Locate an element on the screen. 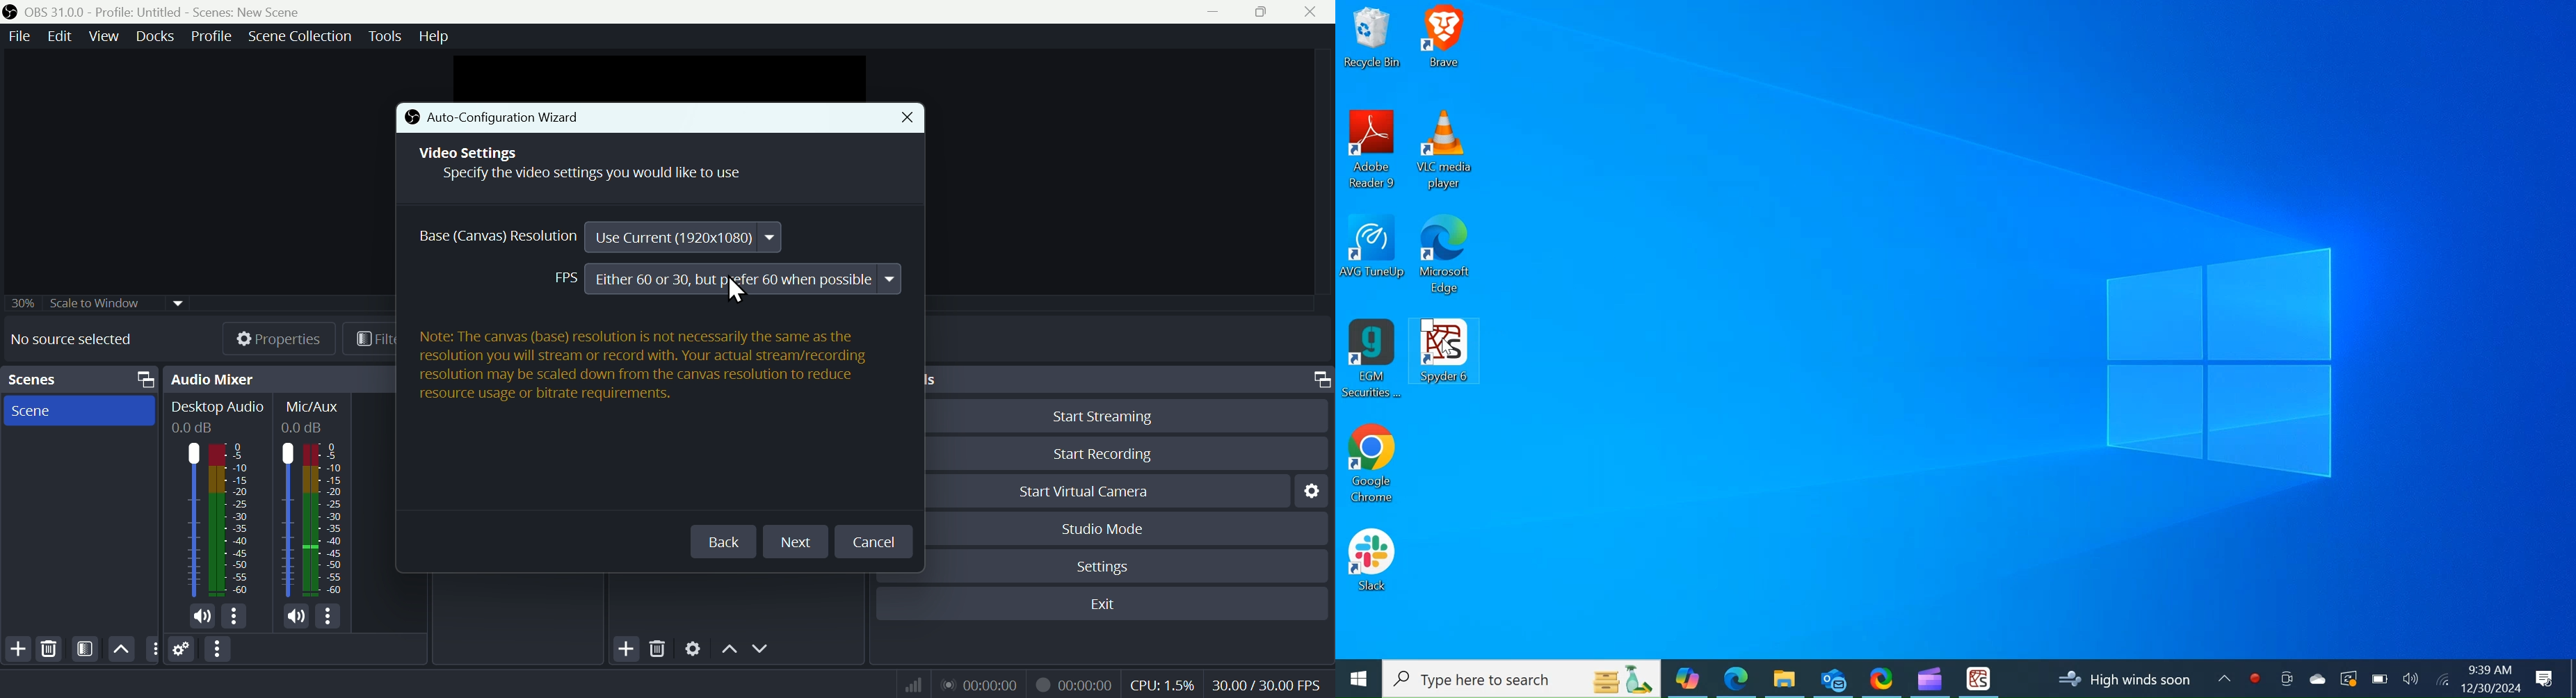  Microsoft Edge Desktop Icon is located at coordinates (1446, 260).